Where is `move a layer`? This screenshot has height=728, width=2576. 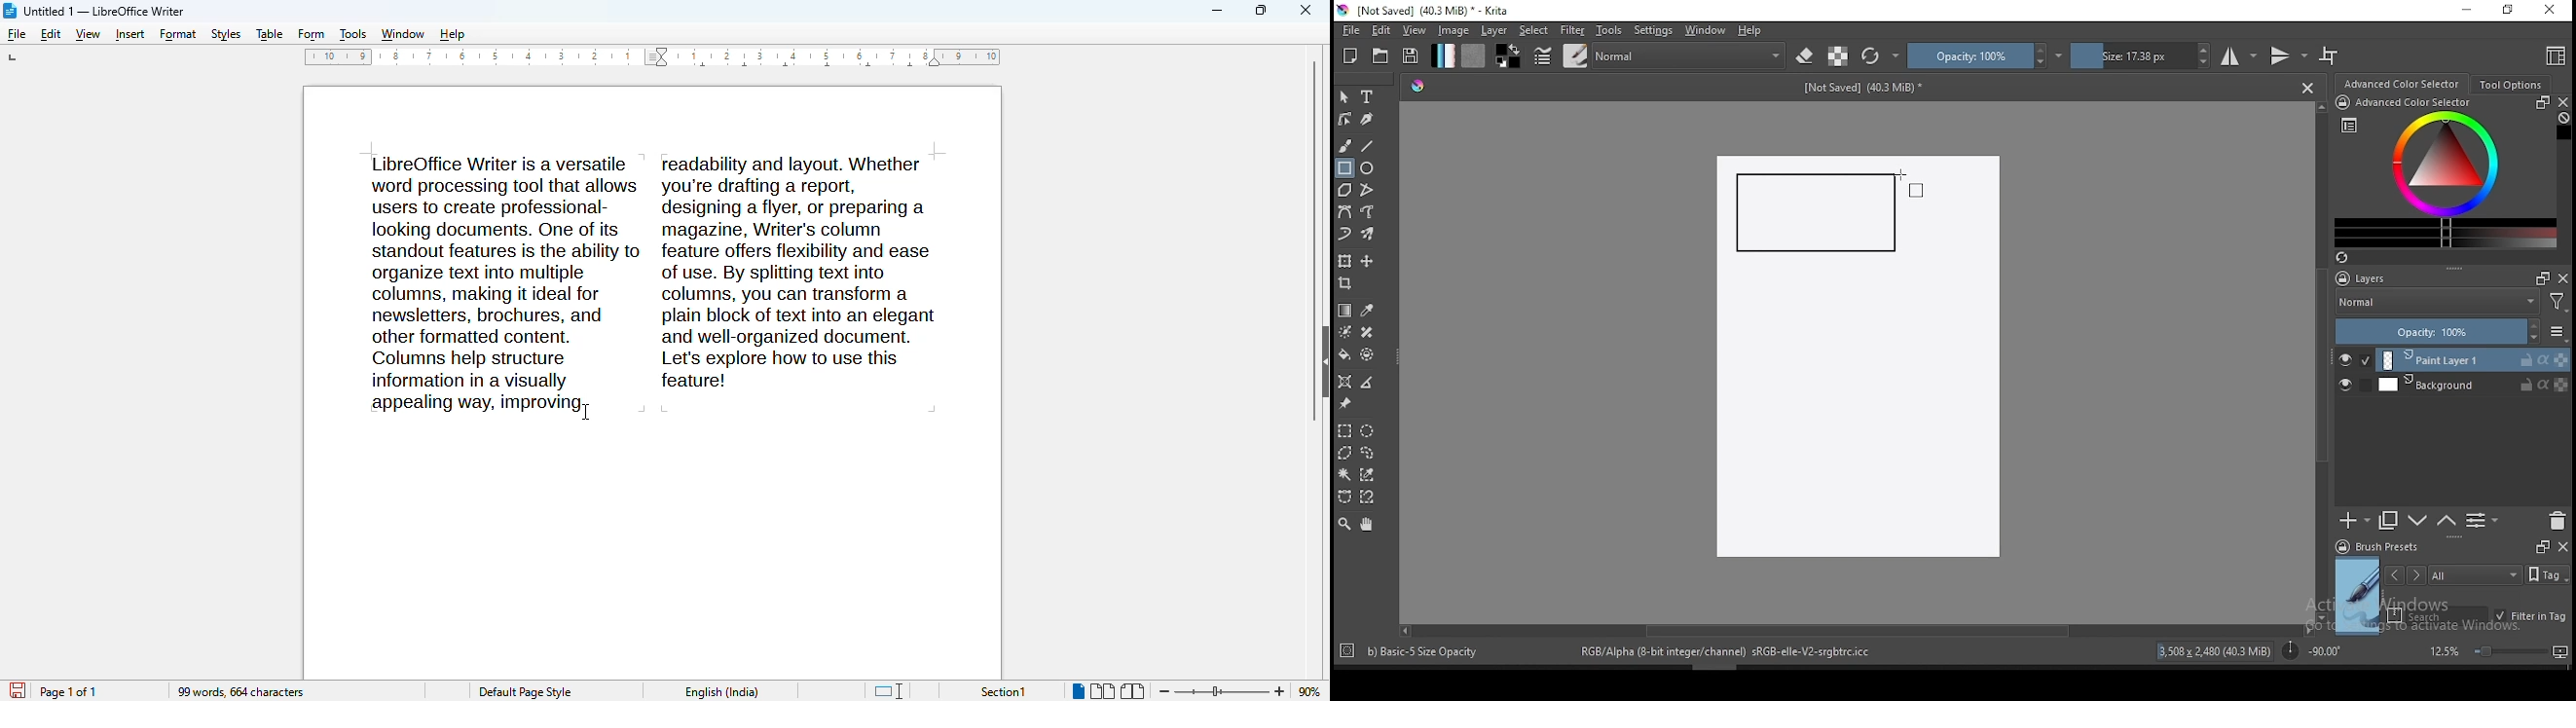
move a layer is located at coordinates (1367, 262).